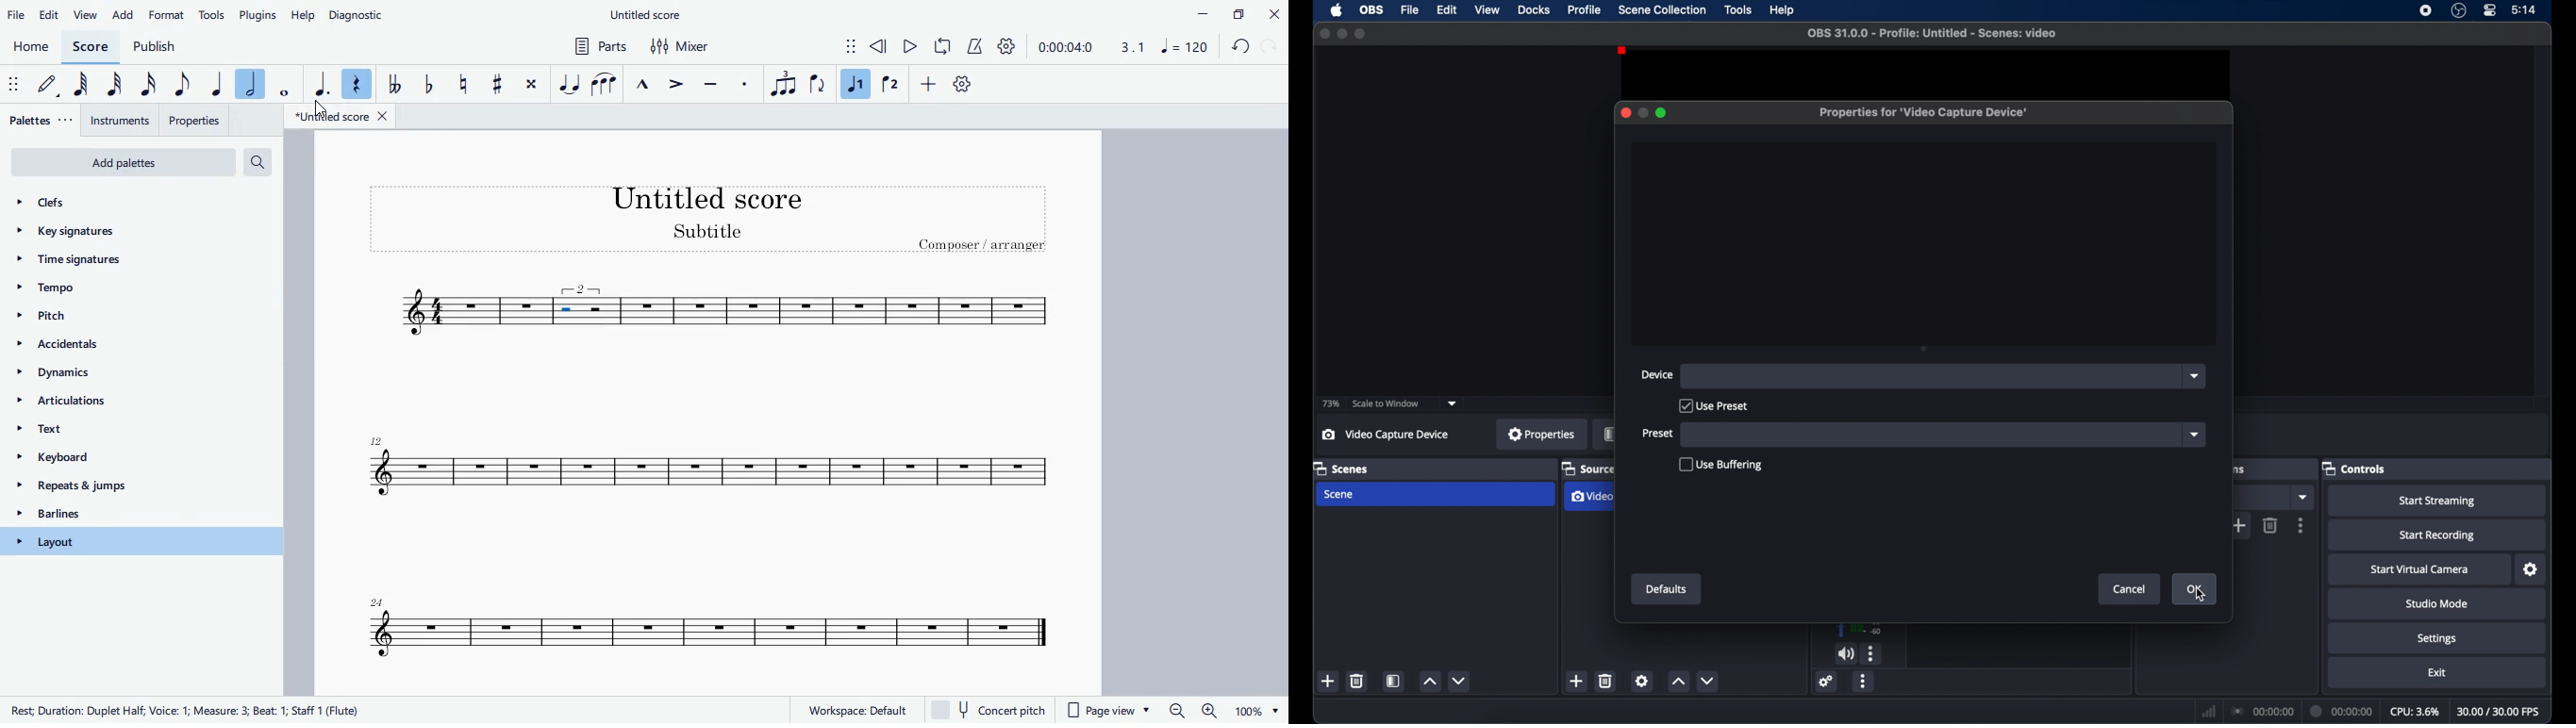 The width and height of the screenshot is (2576, 728). I want to click on moreoptions, so click(2301, 525).